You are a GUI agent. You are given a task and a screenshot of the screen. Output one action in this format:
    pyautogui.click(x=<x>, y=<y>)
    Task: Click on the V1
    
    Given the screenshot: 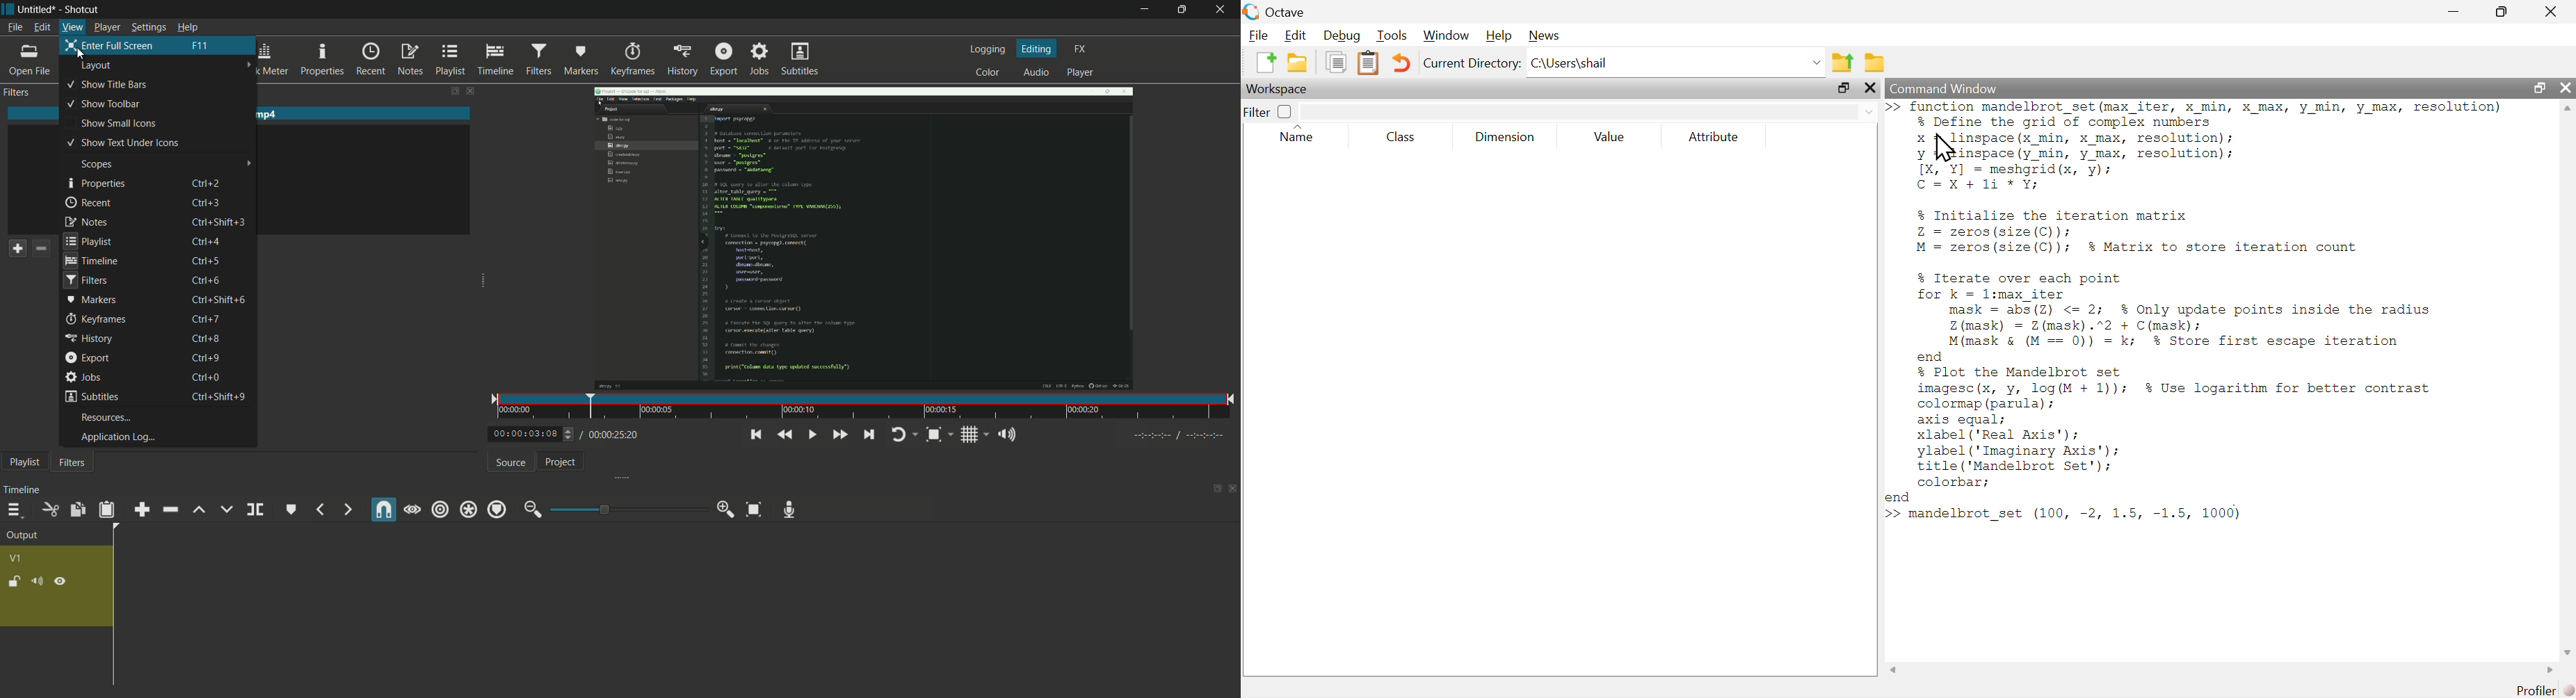 What is the action you would take?
    pyautogui.click(x=17, y=558)
    